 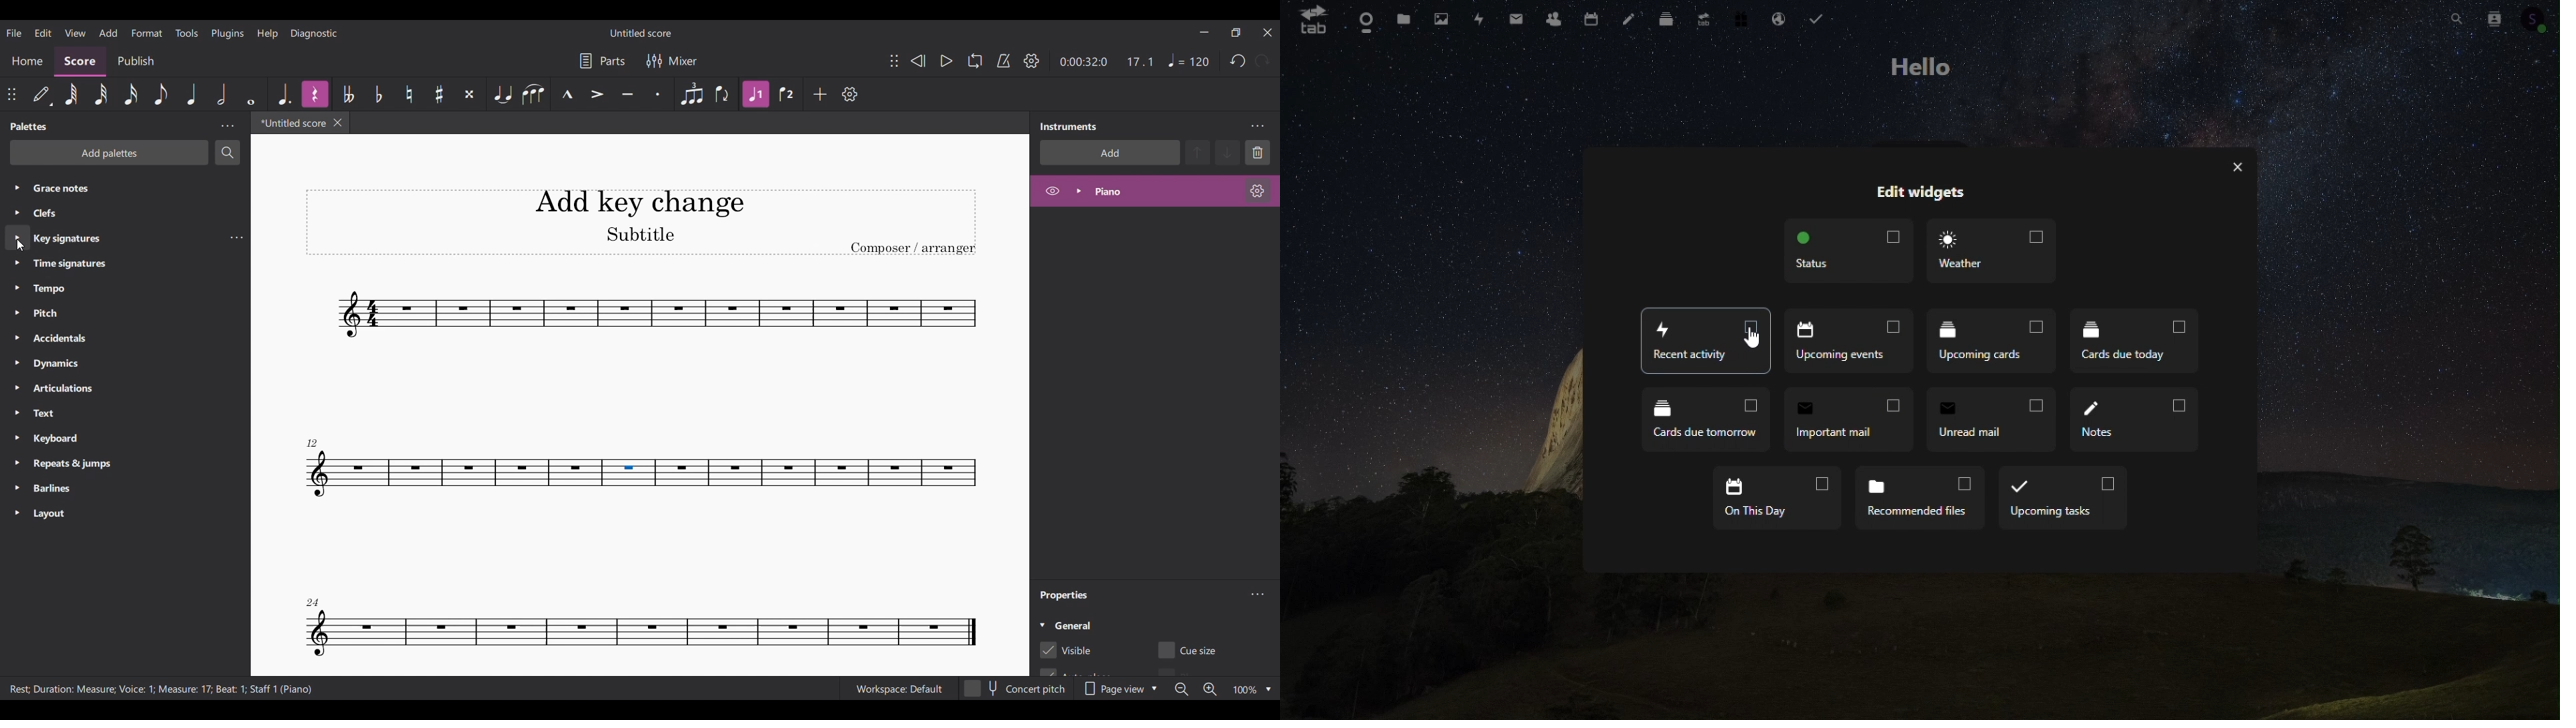 I want to click on Setting of respective instrument, so click(x=1257, y=191).